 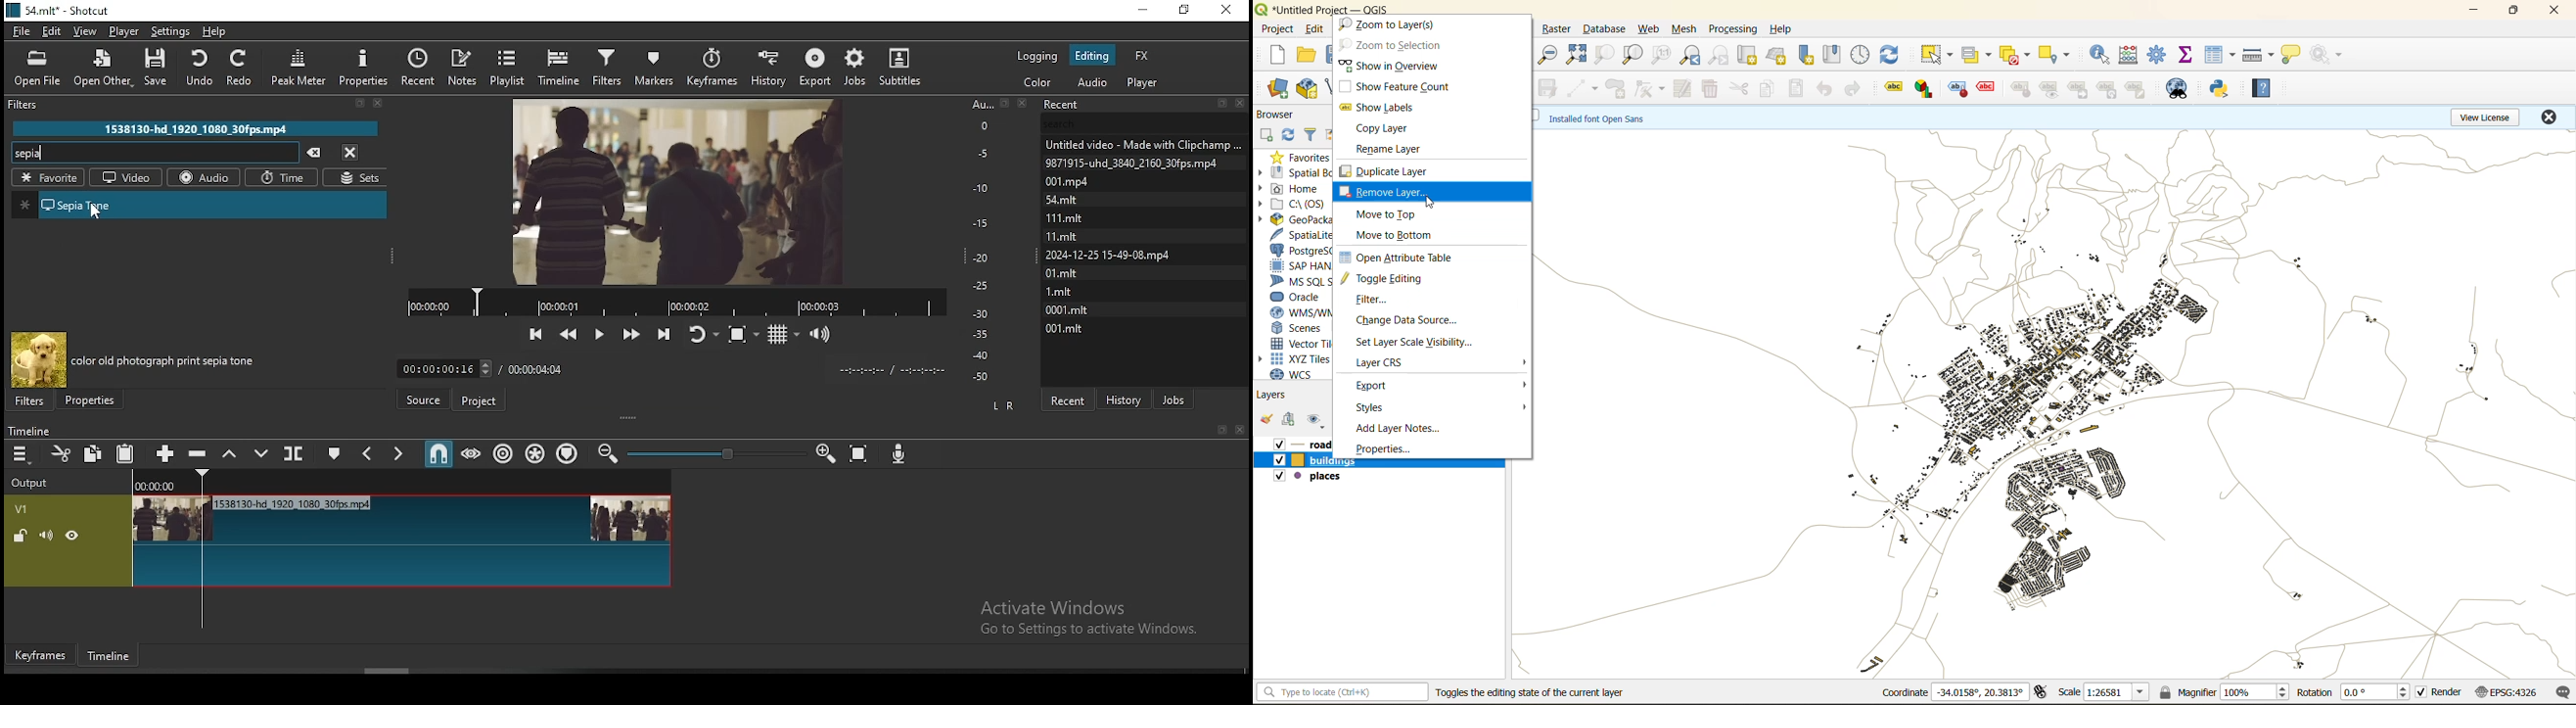 What do you see at coordinates (469, 453) in the screenshot?
I see `scrub while dragging` at bounding box center [469, 453].